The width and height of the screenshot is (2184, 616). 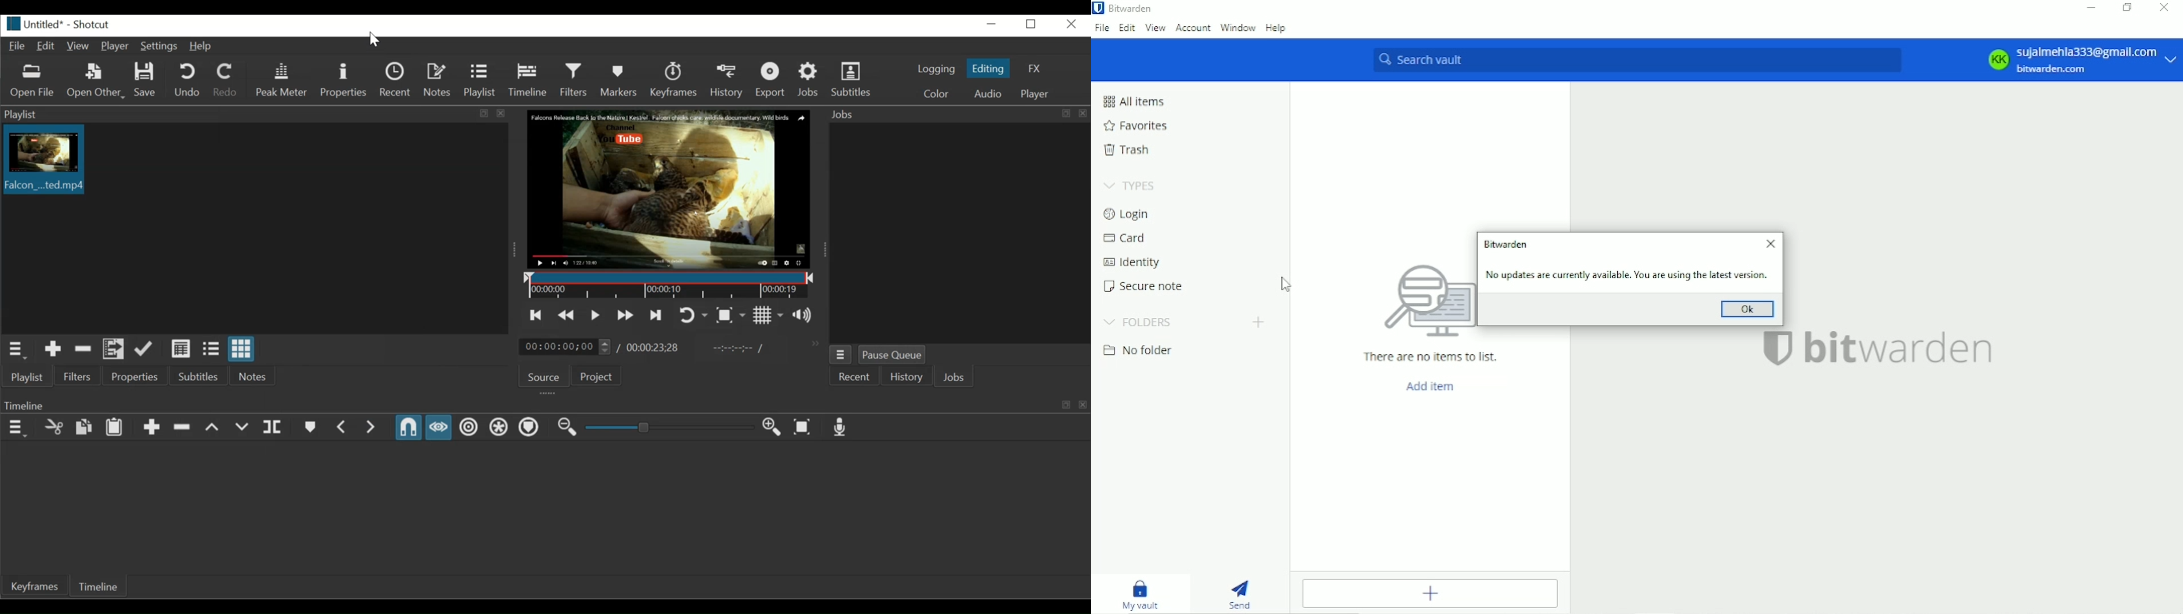 What do you see at coordinates (97, 82) in the screenshot?
I see `Open Other` at bounding box center [97, 82].